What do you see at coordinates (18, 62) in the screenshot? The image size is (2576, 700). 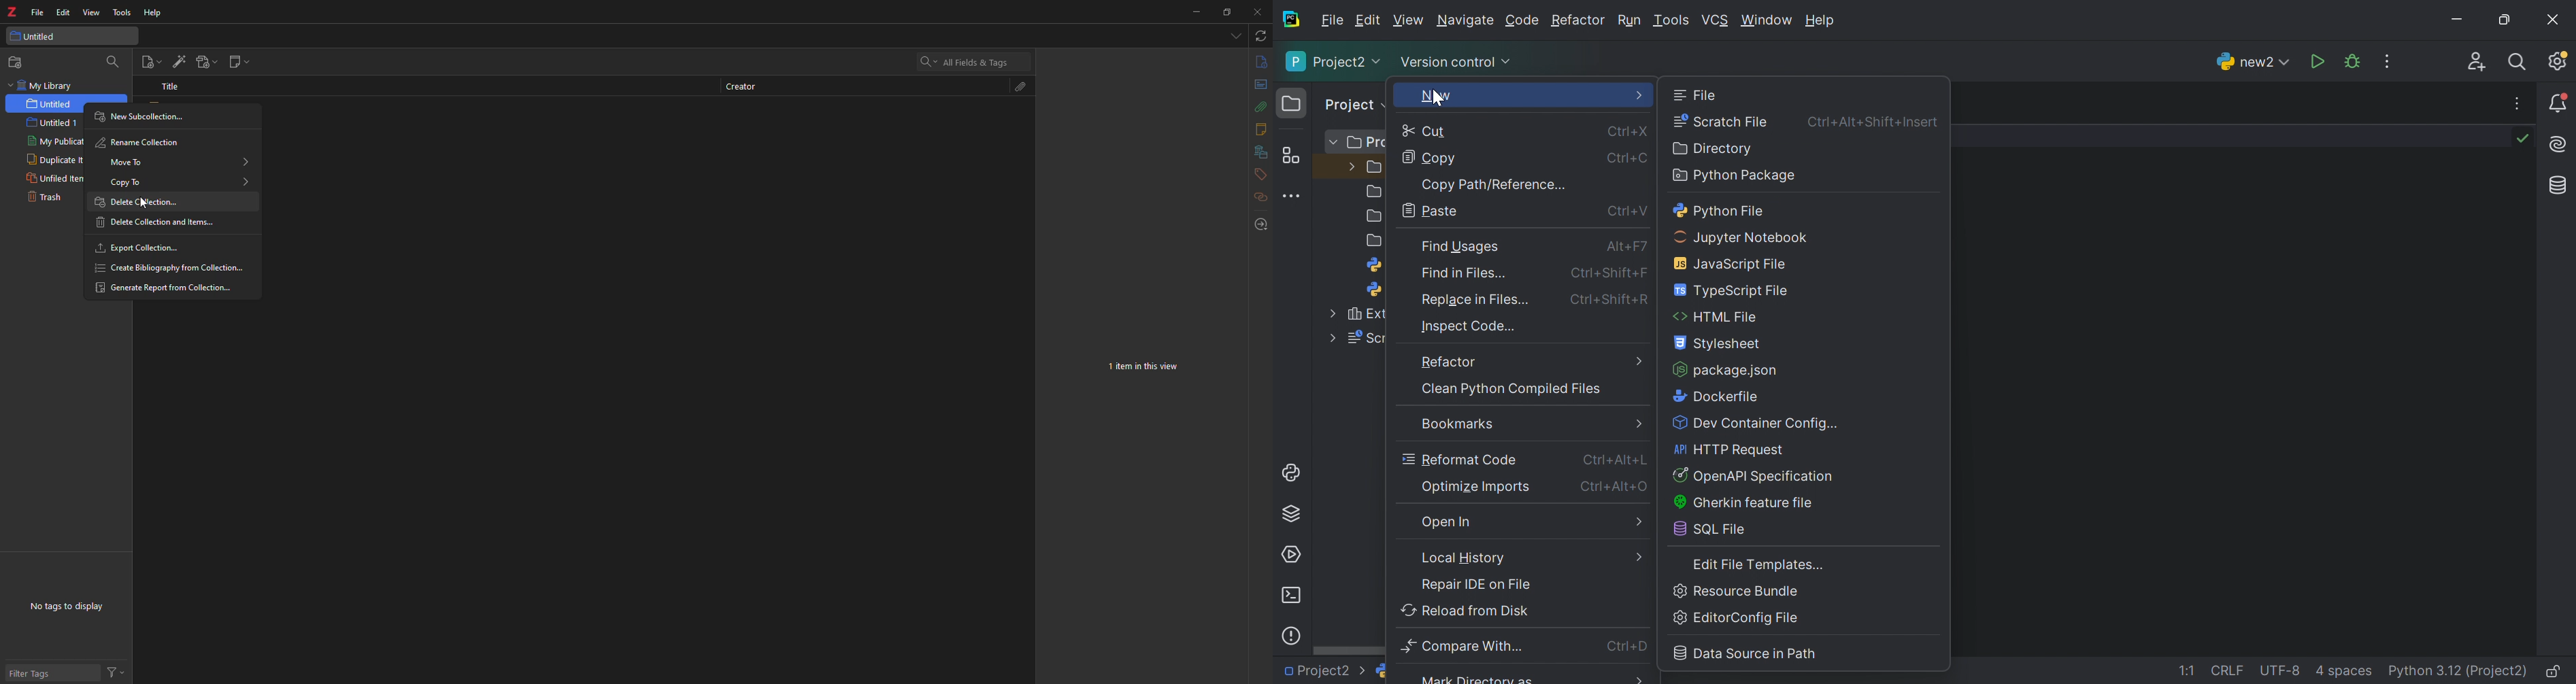 I see `new collection` at bounding box center [18, 62].